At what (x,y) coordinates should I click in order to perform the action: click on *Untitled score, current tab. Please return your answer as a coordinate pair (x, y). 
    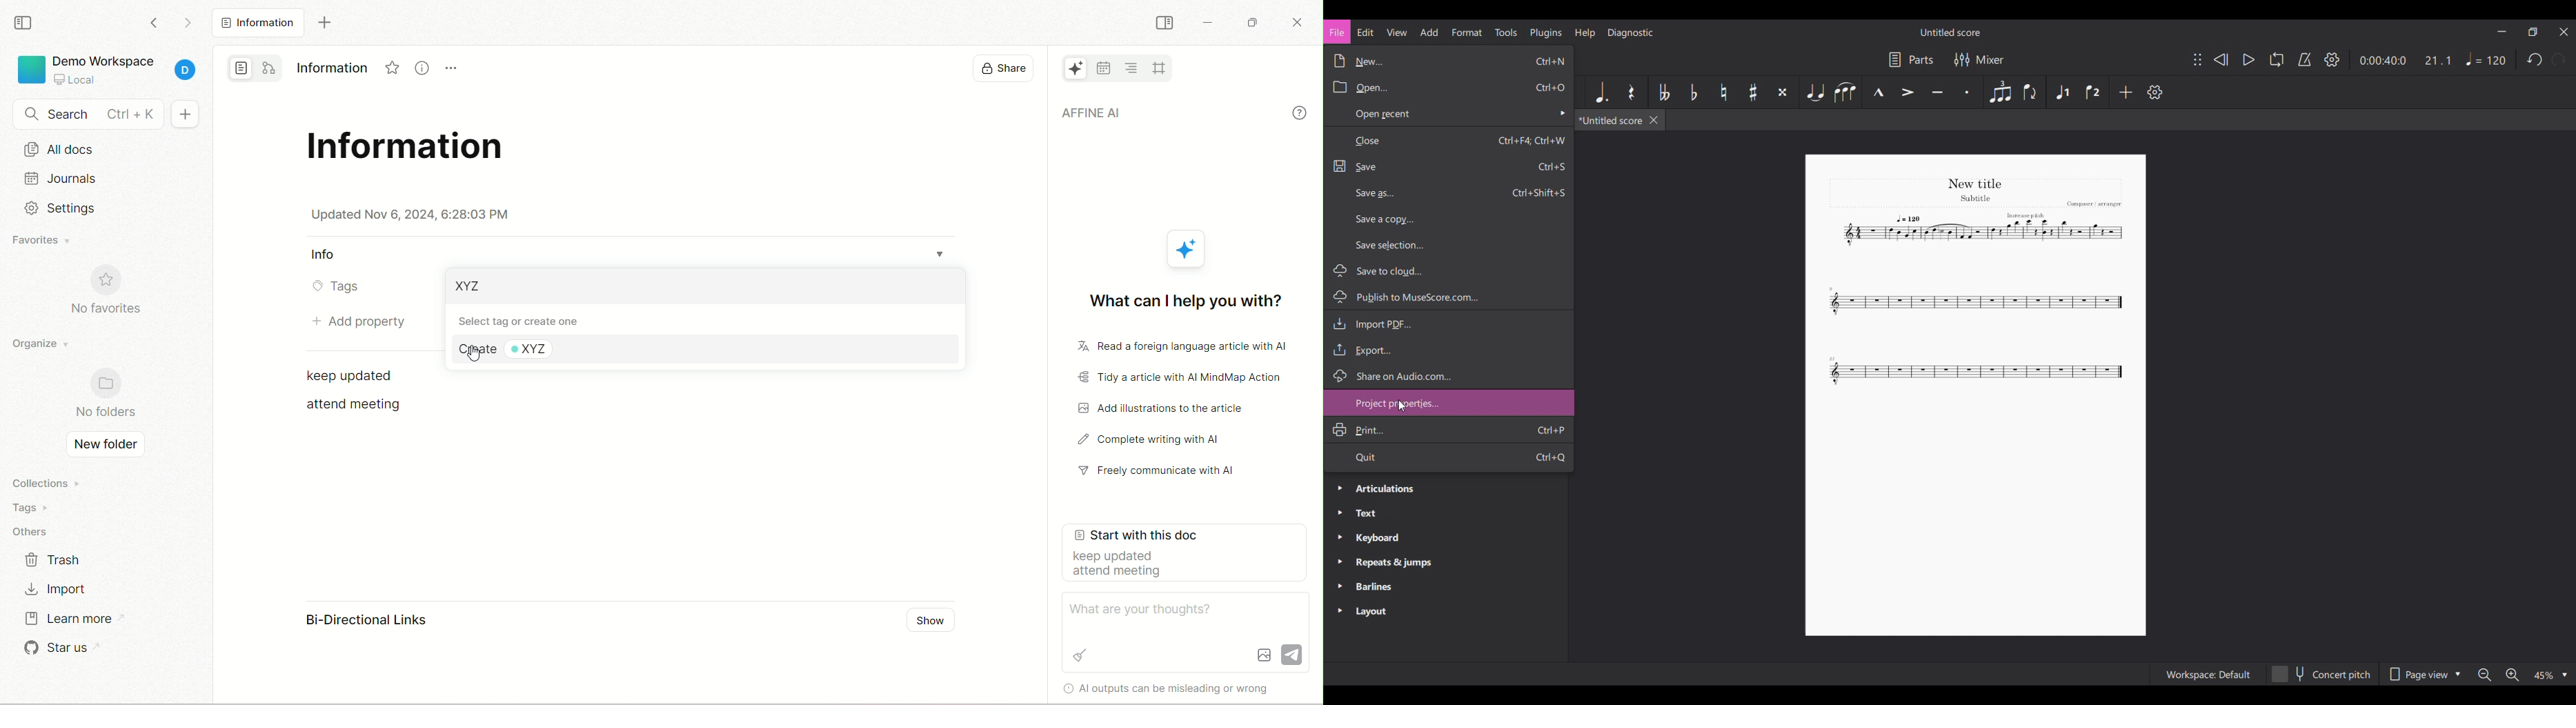
    Looking at the image, I should click on (1611, 120).